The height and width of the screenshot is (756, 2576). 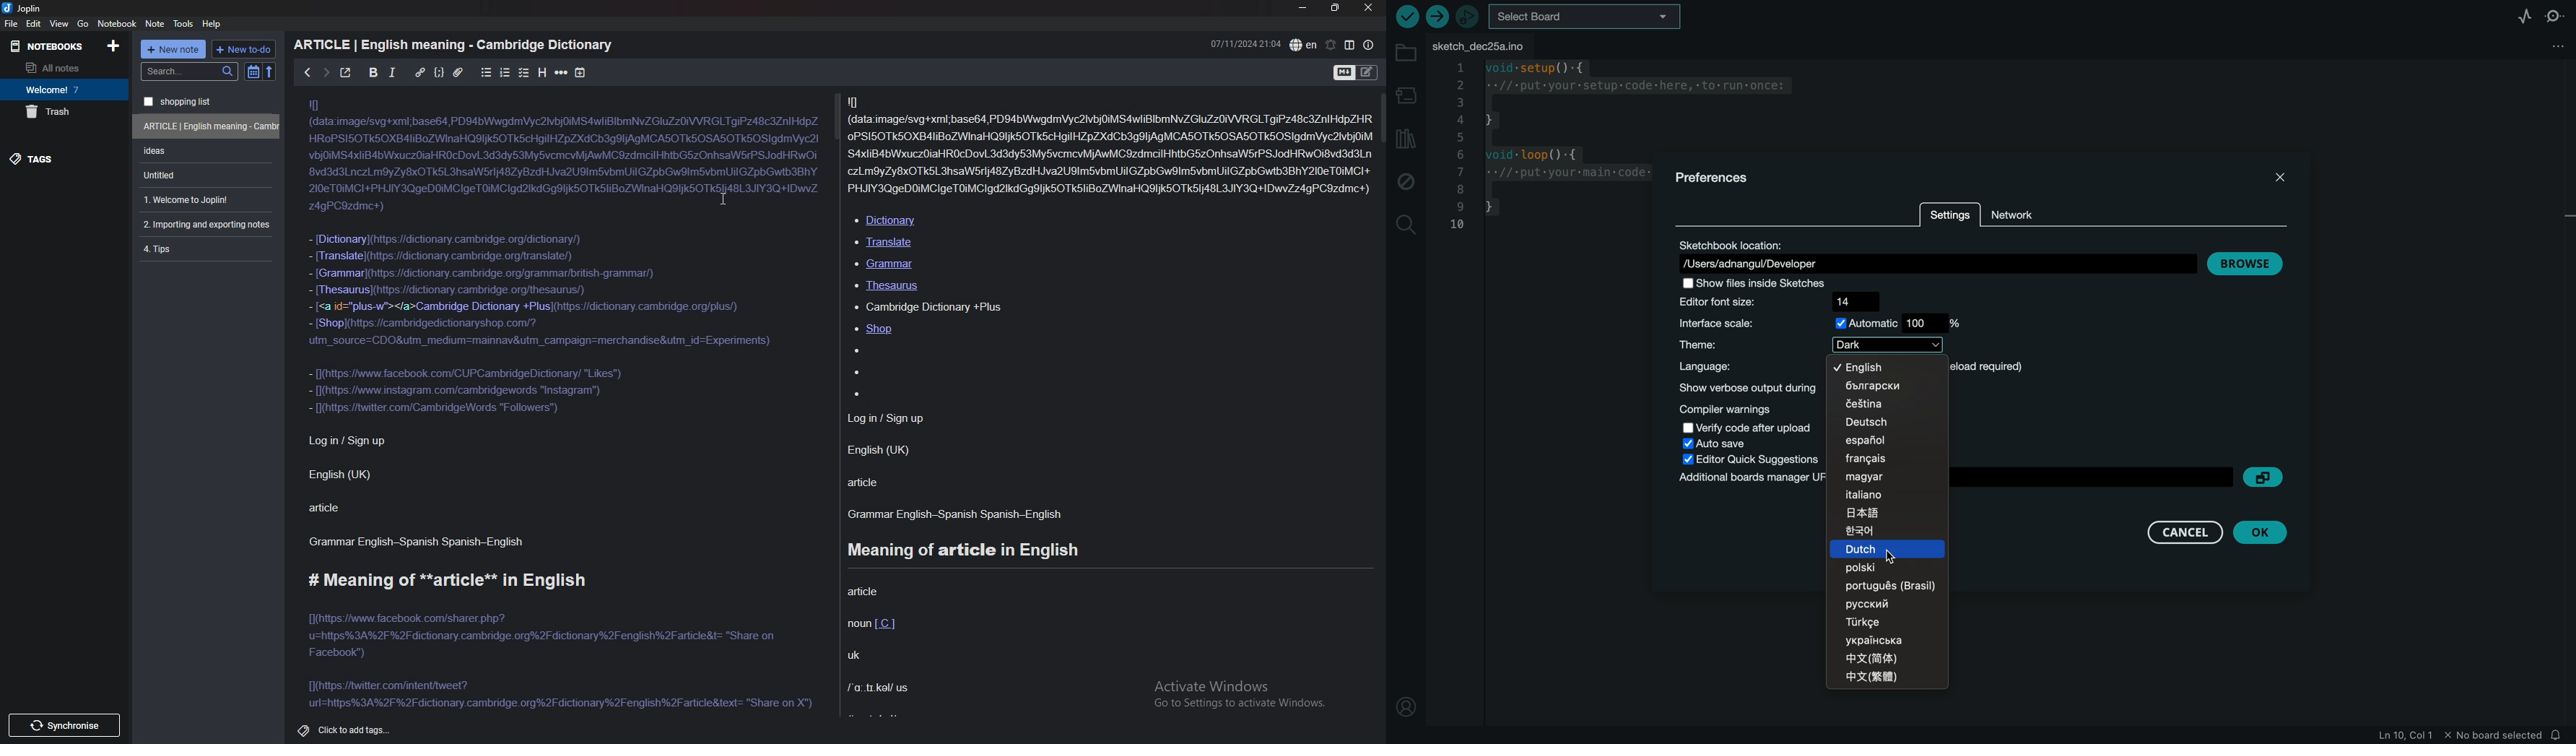 I want to click on notebook, so click(x=64, y=90).